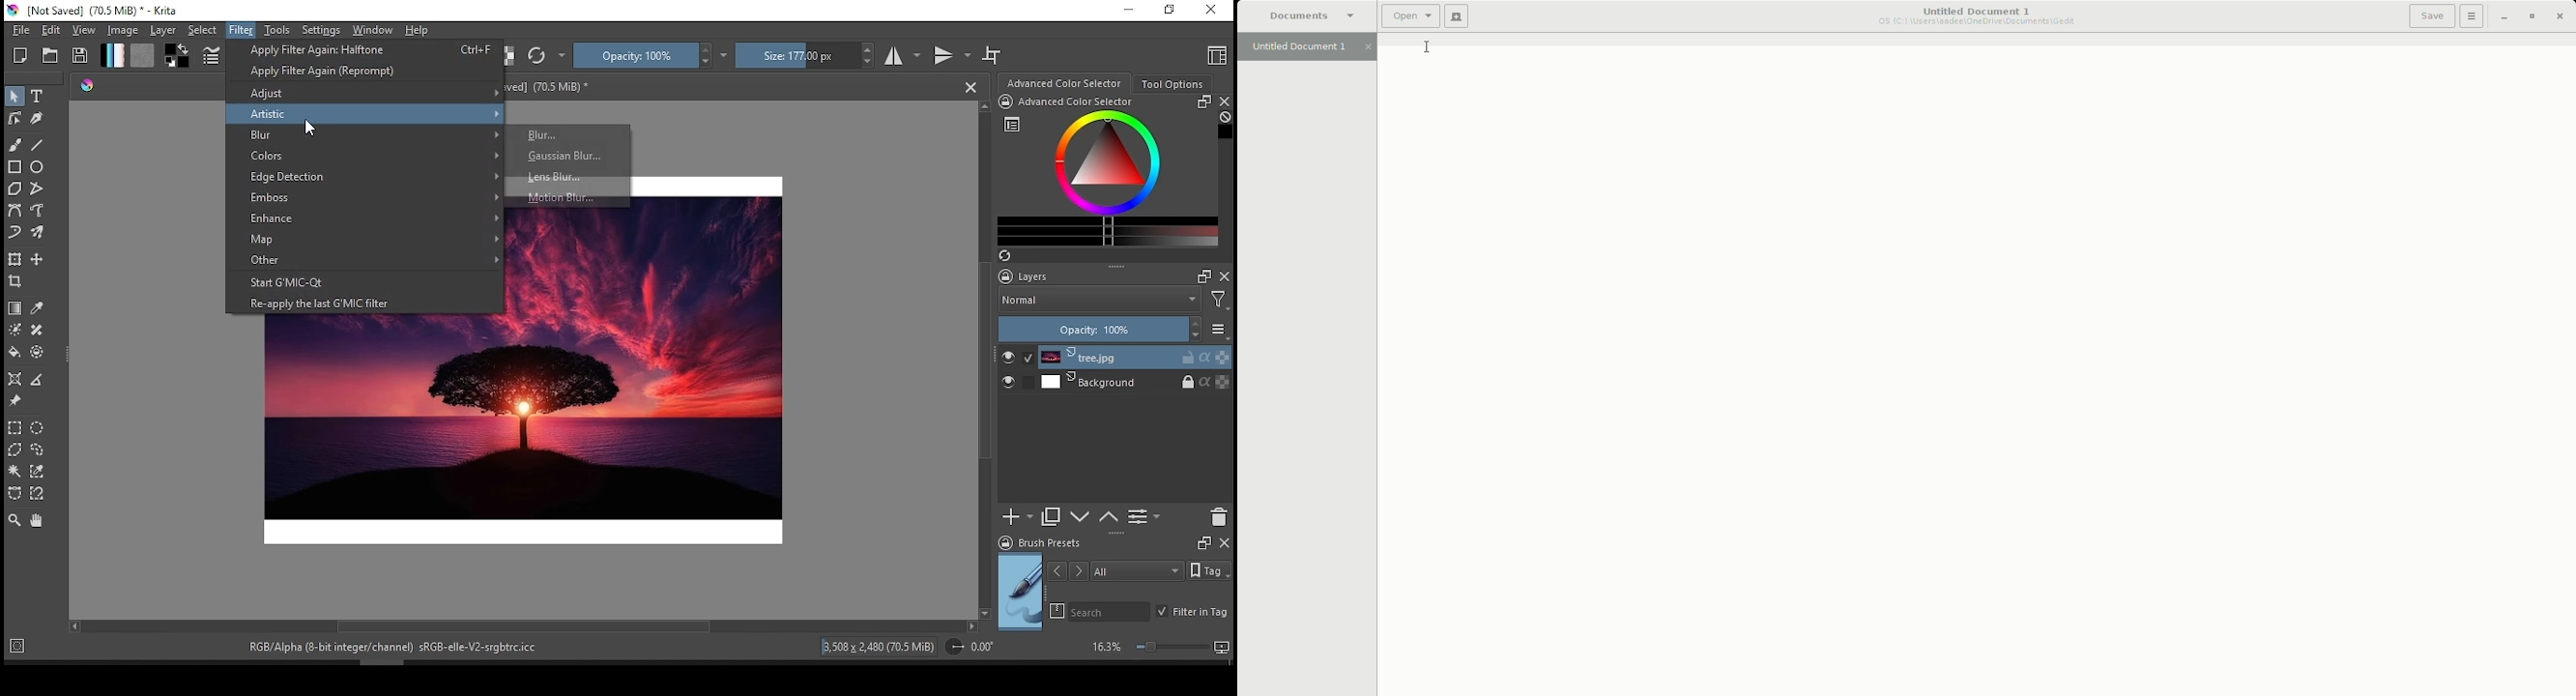 The height and width of the screenshot is (700, 2576). I want to click on Untitled Document 1, so click(1979, 17).